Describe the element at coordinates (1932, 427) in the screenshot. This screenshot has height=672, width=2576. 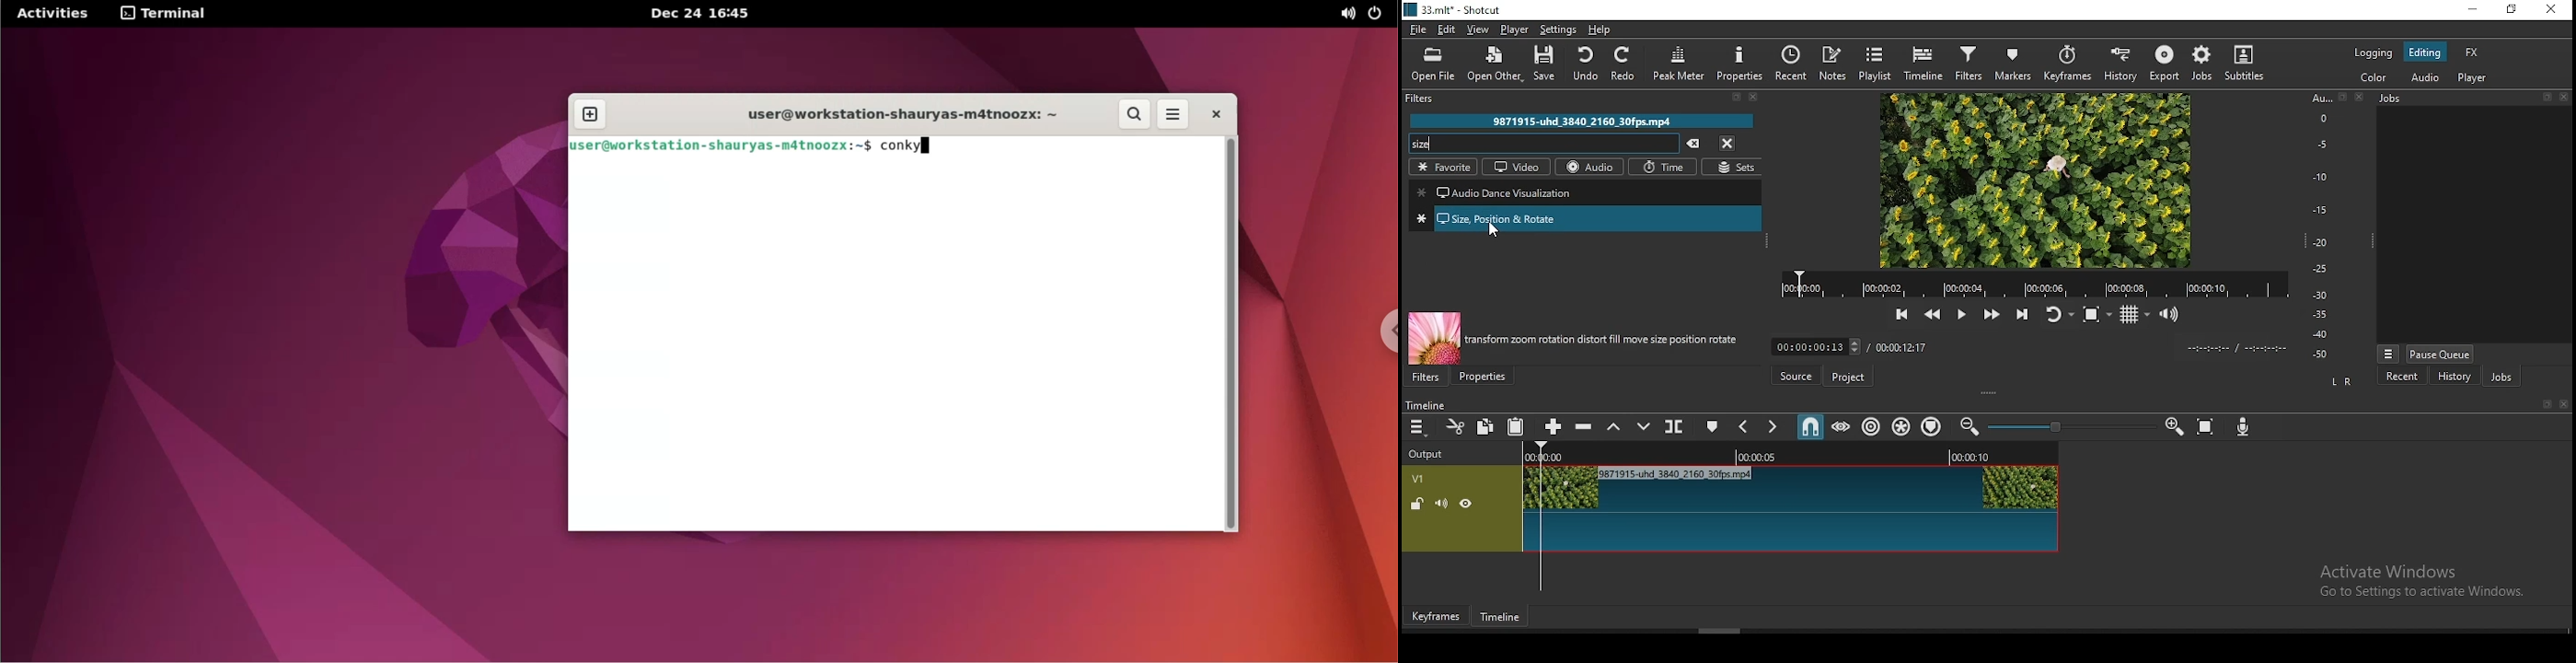
I see `ripple markers` at that location.